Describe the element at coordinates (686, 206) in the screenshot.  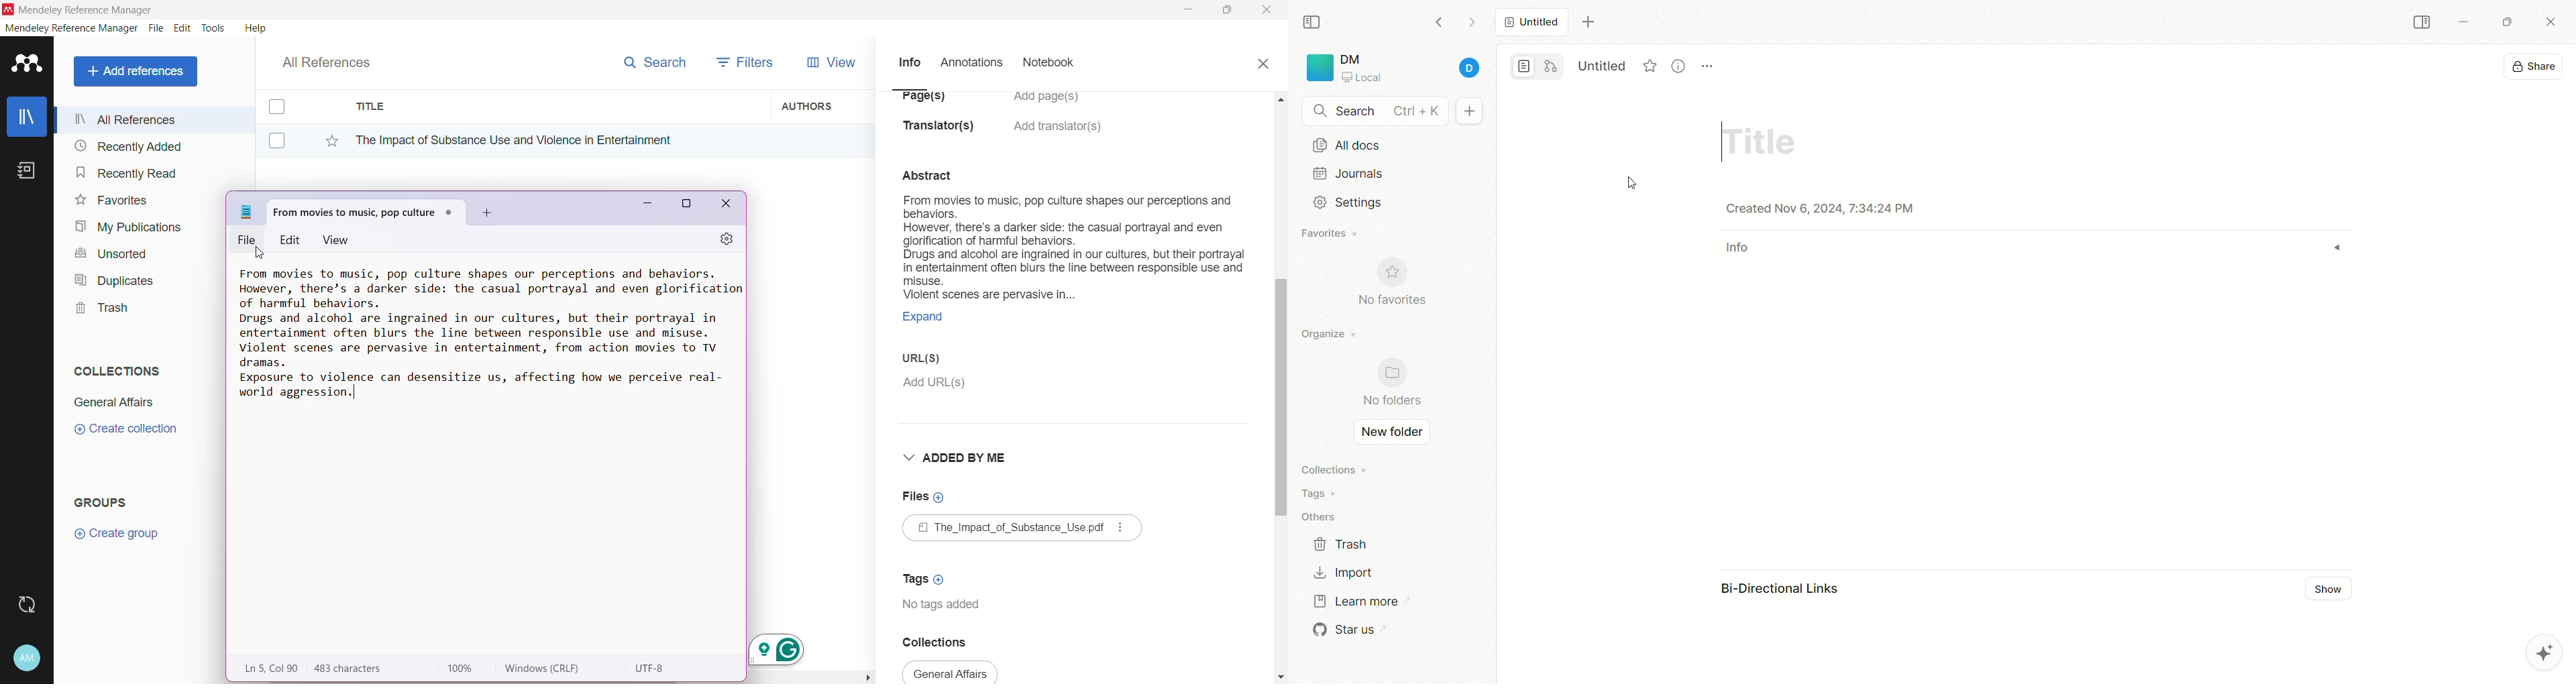
I see `Maximize` at that location.